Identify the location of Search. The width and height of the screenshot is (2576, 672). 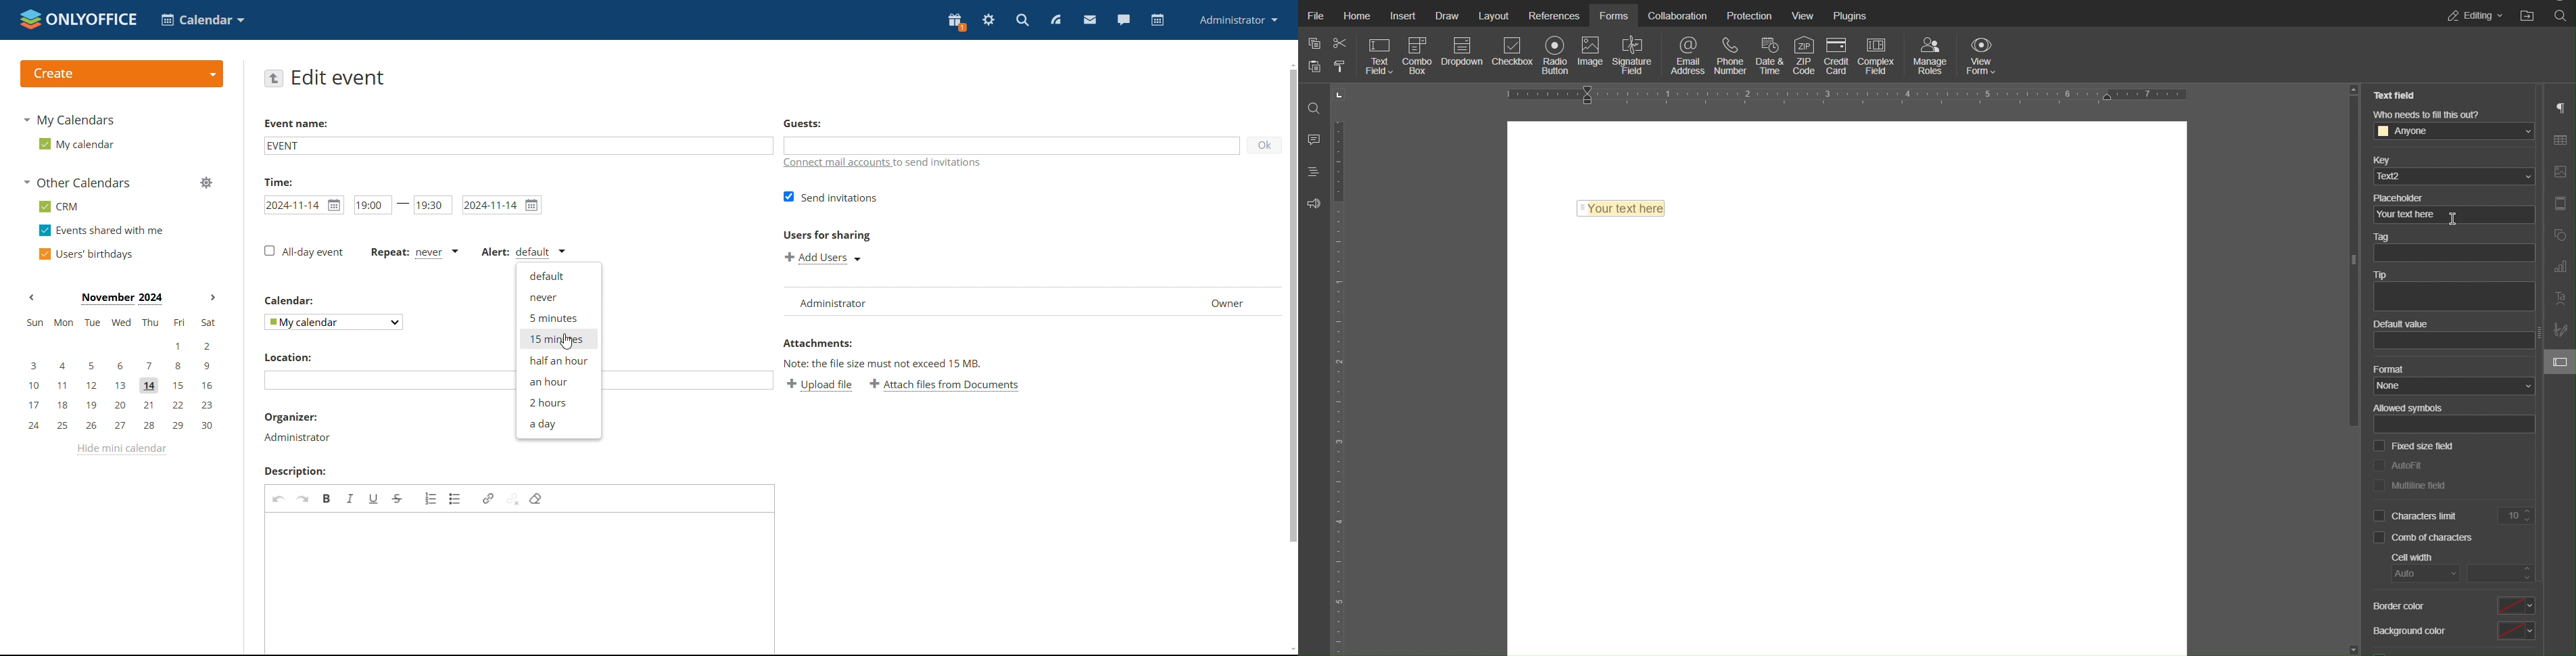
(1315, 107).